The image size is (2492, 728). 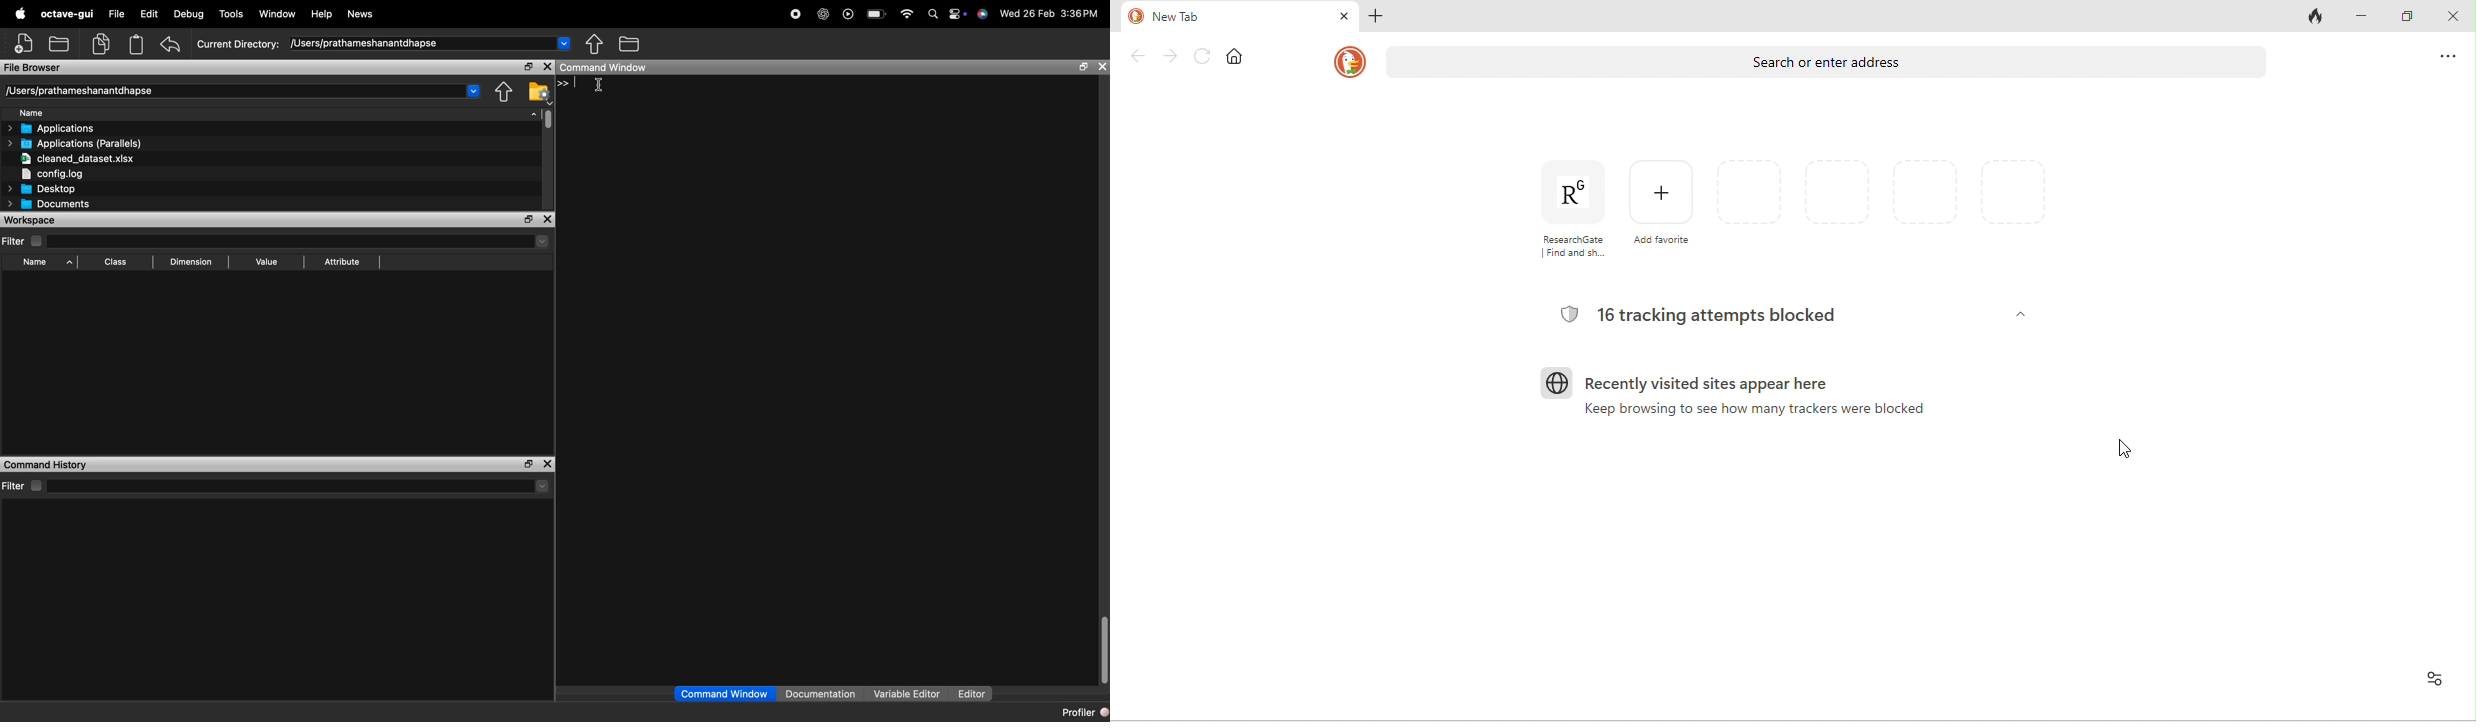 I want to click on Command Window, so click(x=721, y=694).